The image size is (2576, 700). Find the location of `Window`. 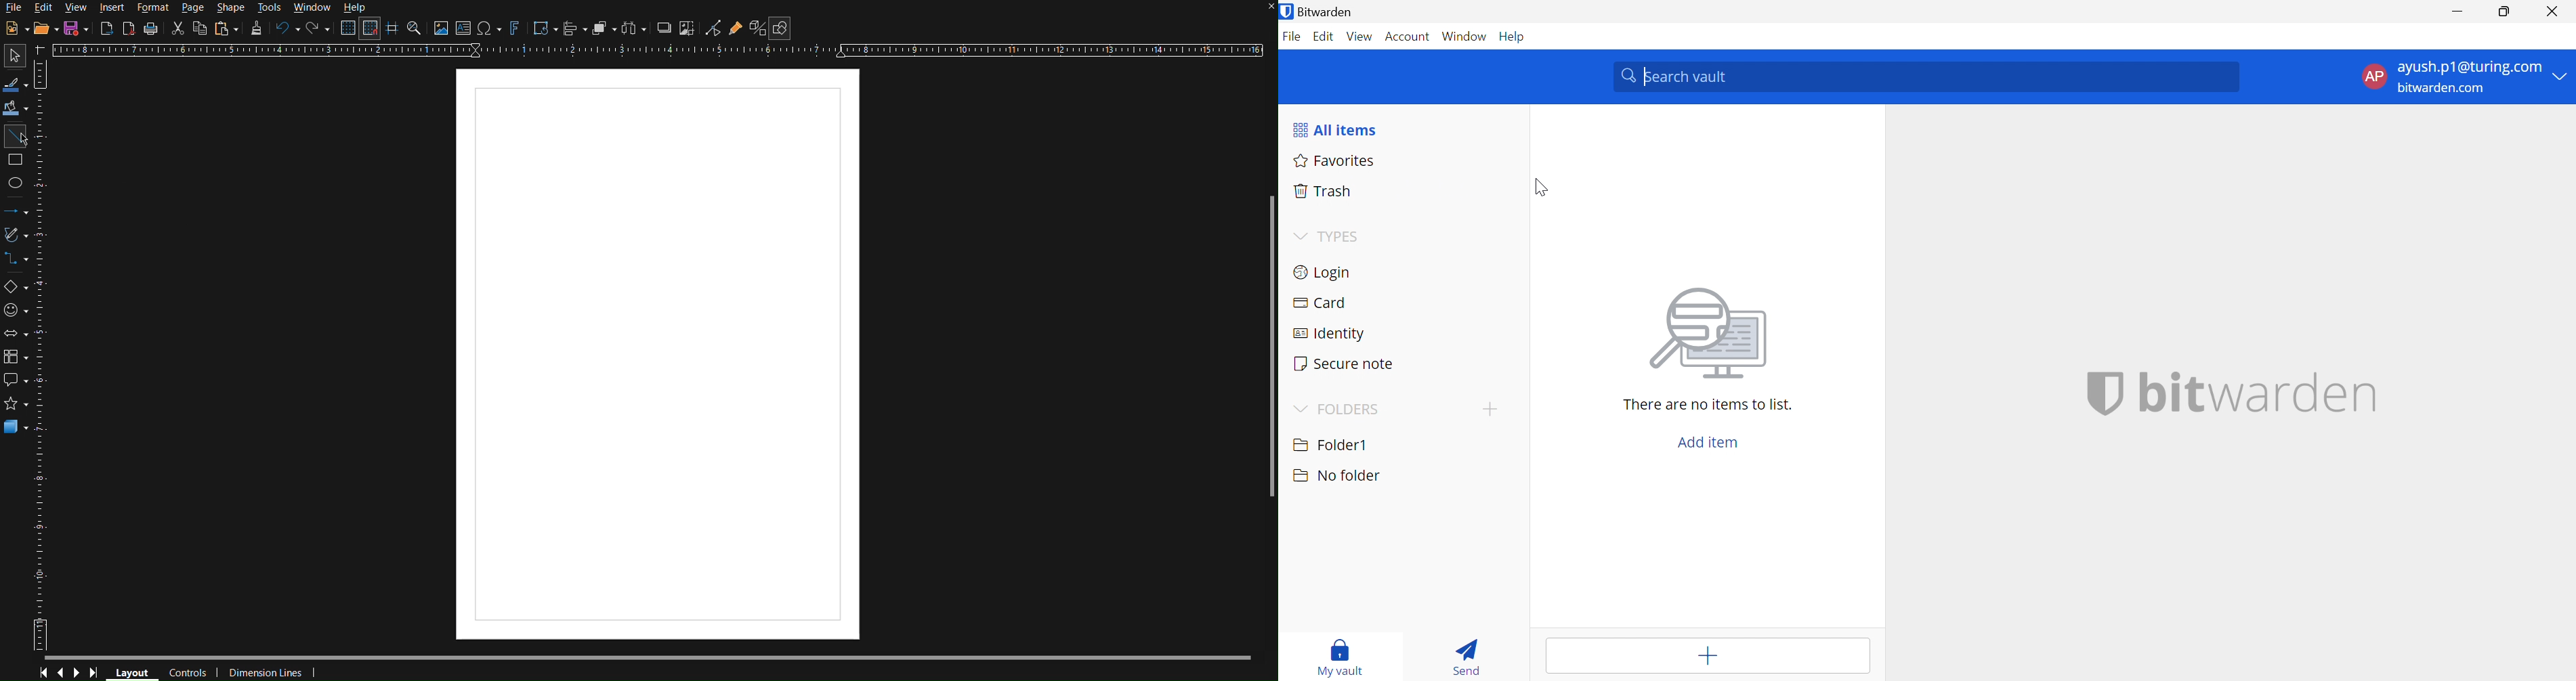

Window is located at coordinates (1464, 36).